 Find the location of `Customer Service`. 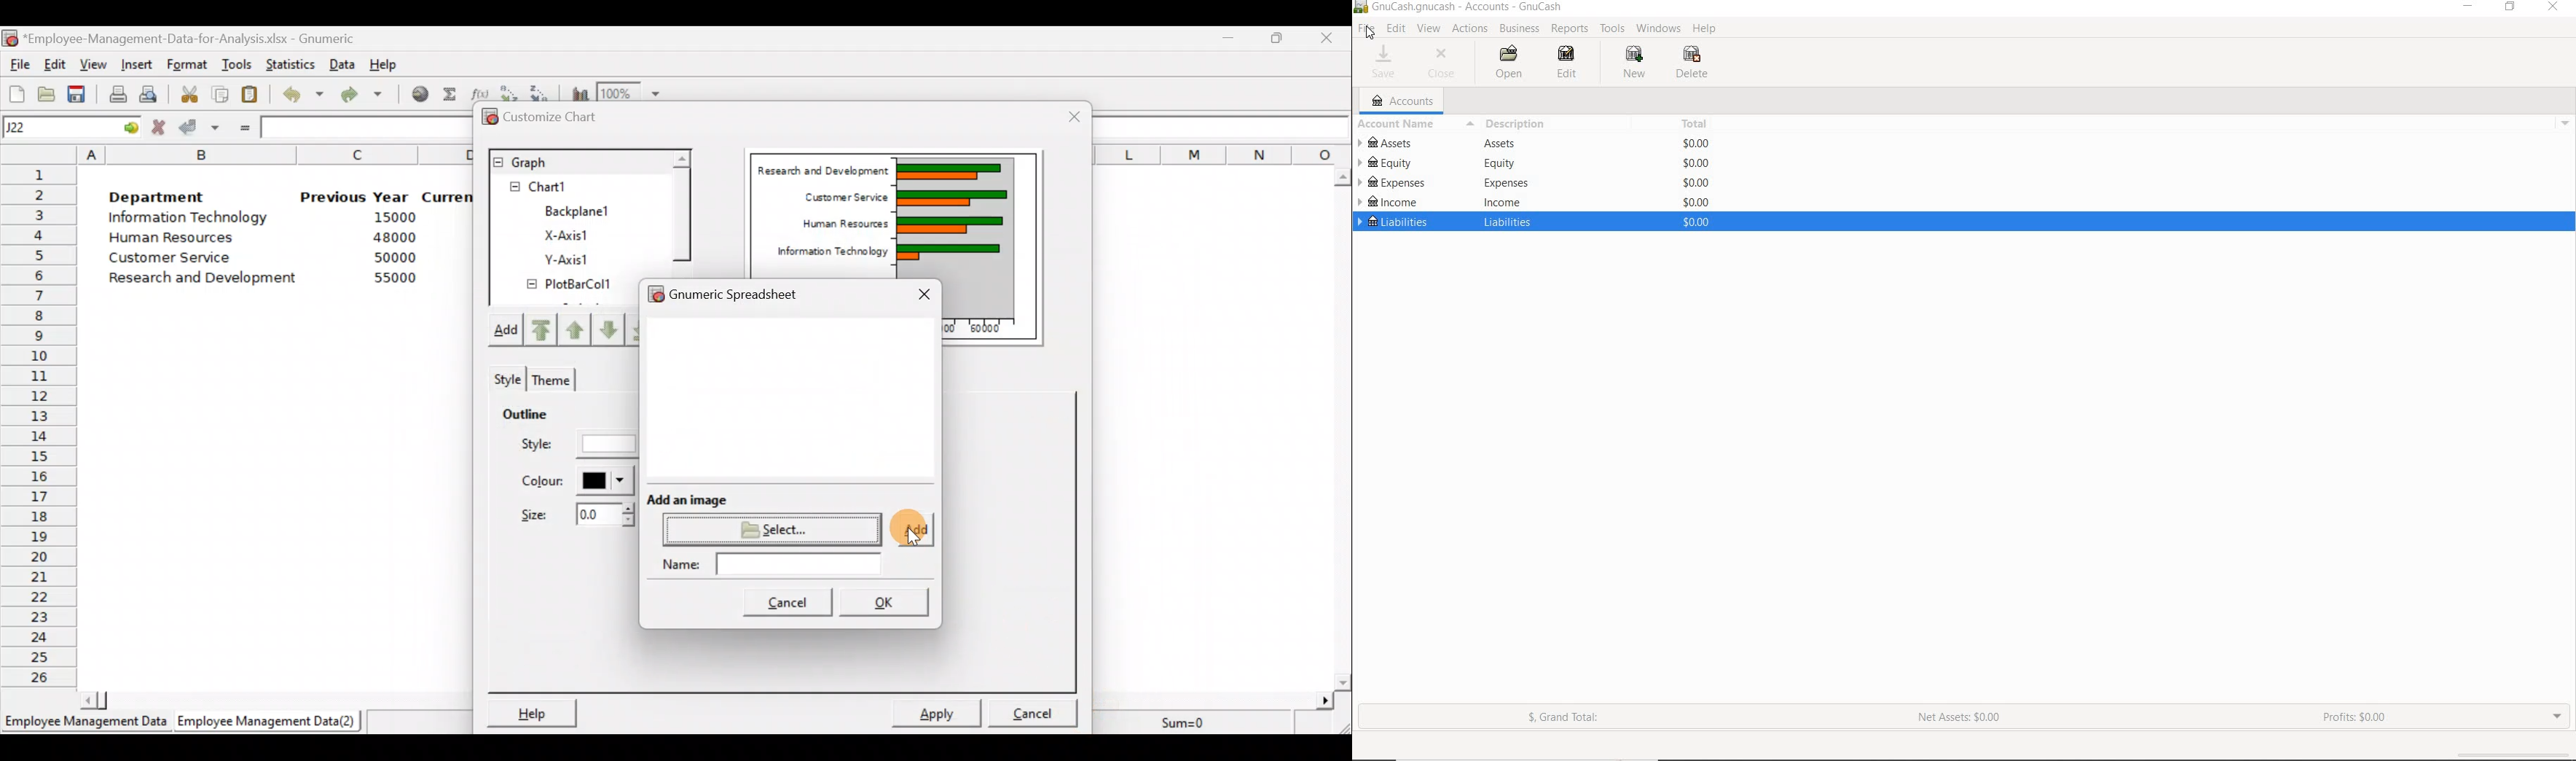

Customer Service is located at coordinates (163, 258).